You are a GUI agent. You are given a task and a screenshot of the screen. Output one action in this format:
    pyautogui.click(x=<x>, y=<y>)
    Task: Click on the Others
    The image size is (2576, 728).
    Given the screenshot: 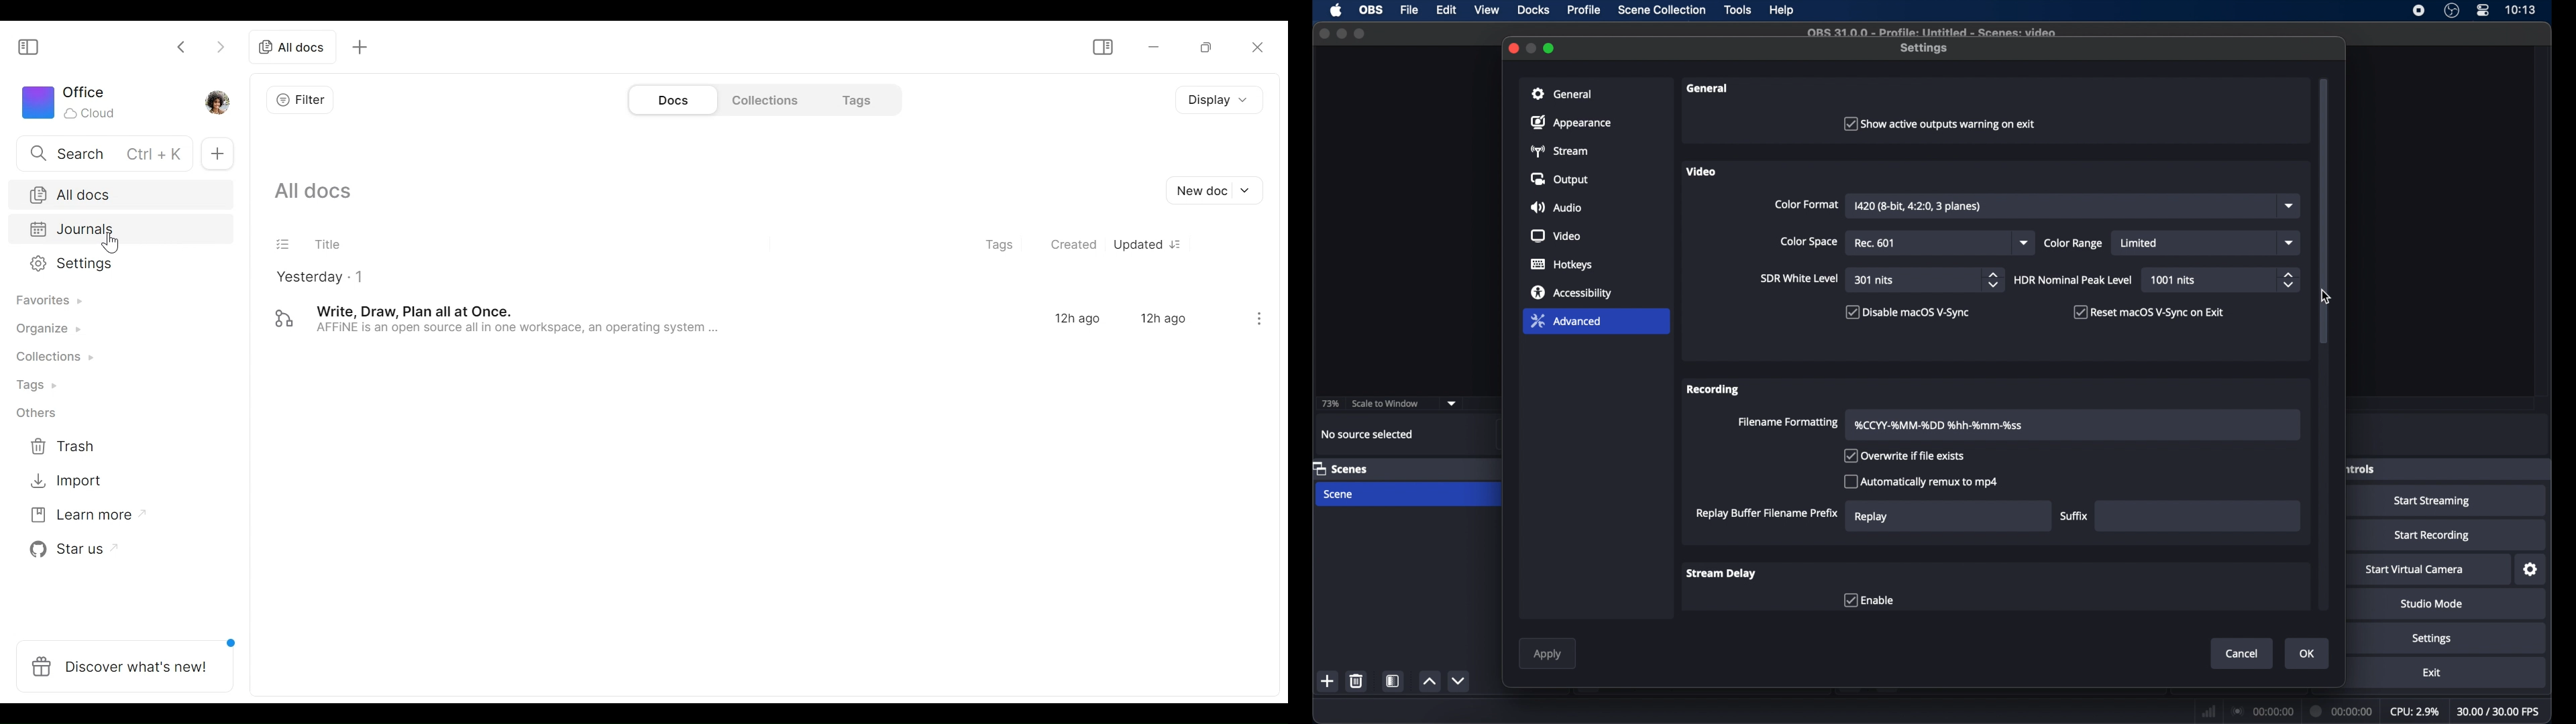 What is the action you would take?
    pyautogui.click(x=37, y=413)
    